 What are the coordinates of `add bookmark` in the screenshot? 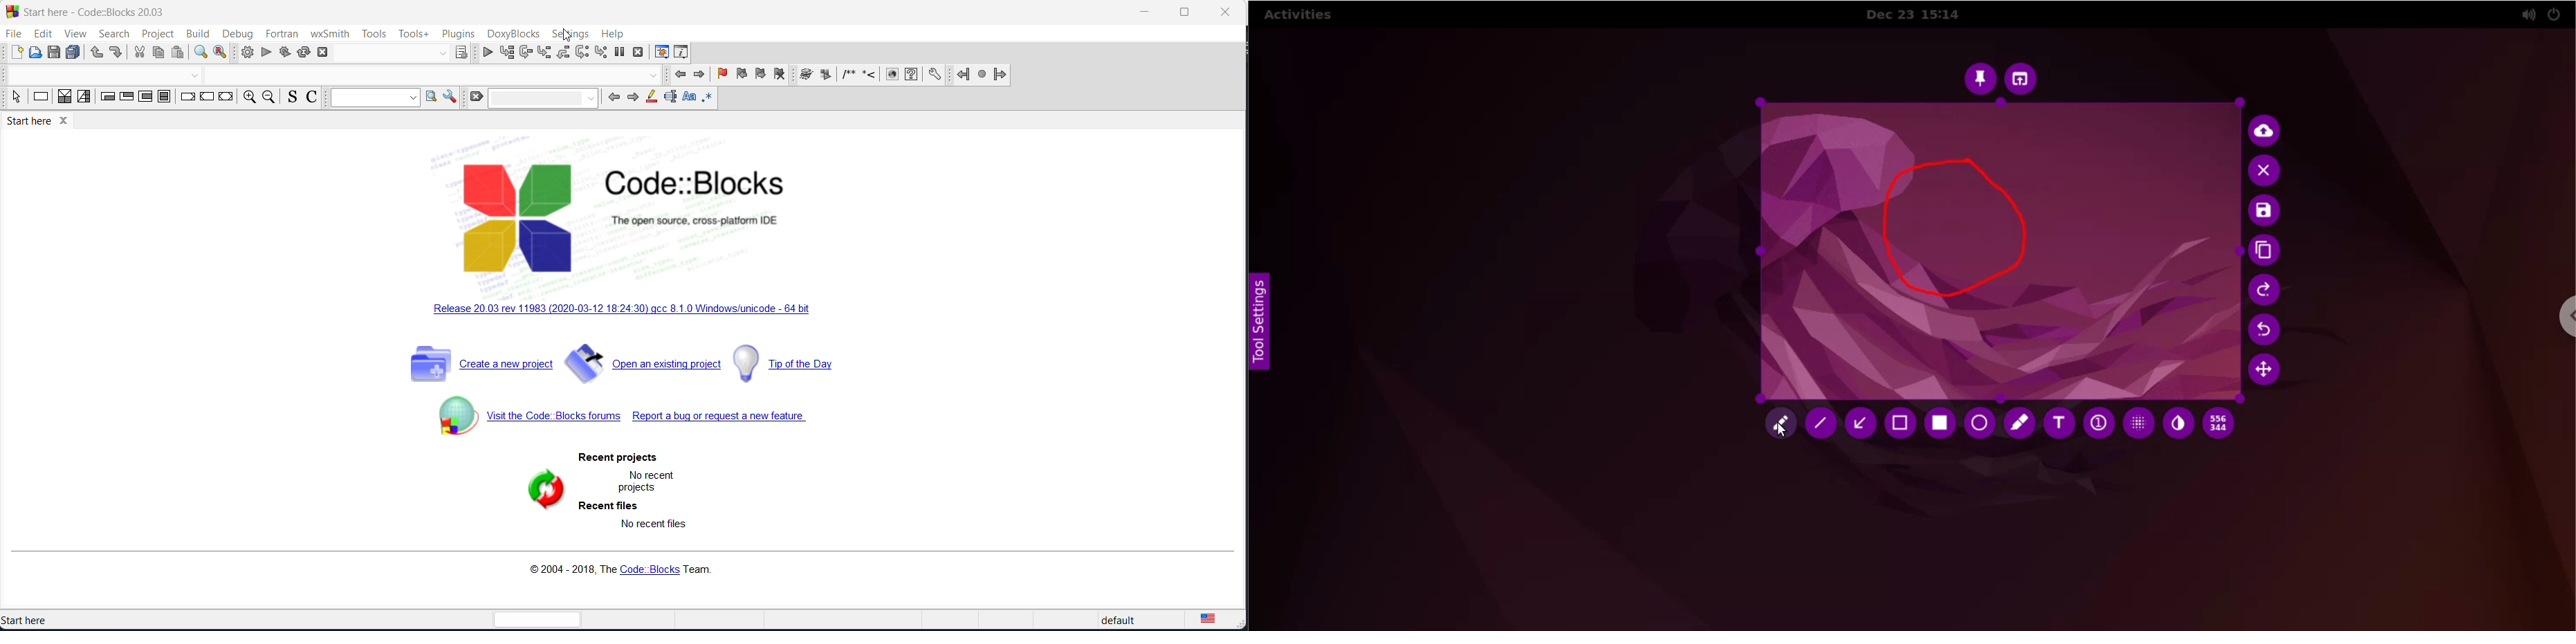 It's located at (722, 75).